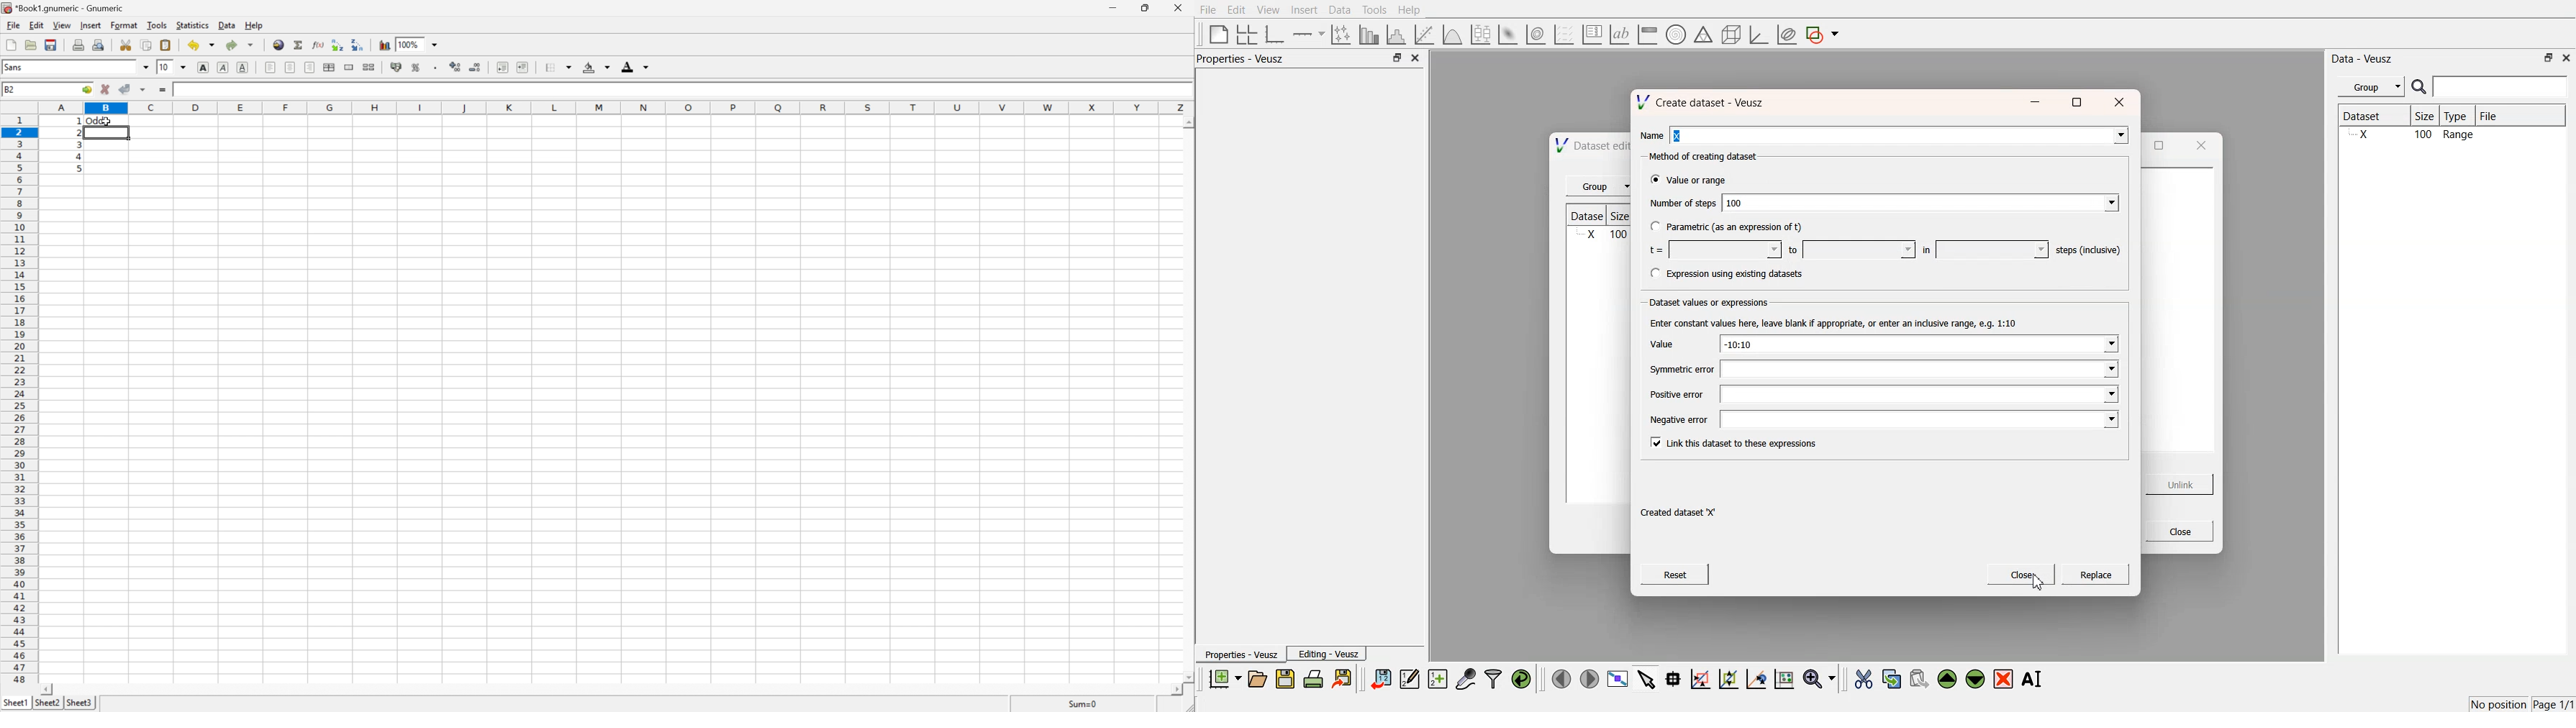 This screenshot has height=728, width=2576. Describe the element at coordinates (15, 703) in the screenshot. I see `Sheet1` at that location.